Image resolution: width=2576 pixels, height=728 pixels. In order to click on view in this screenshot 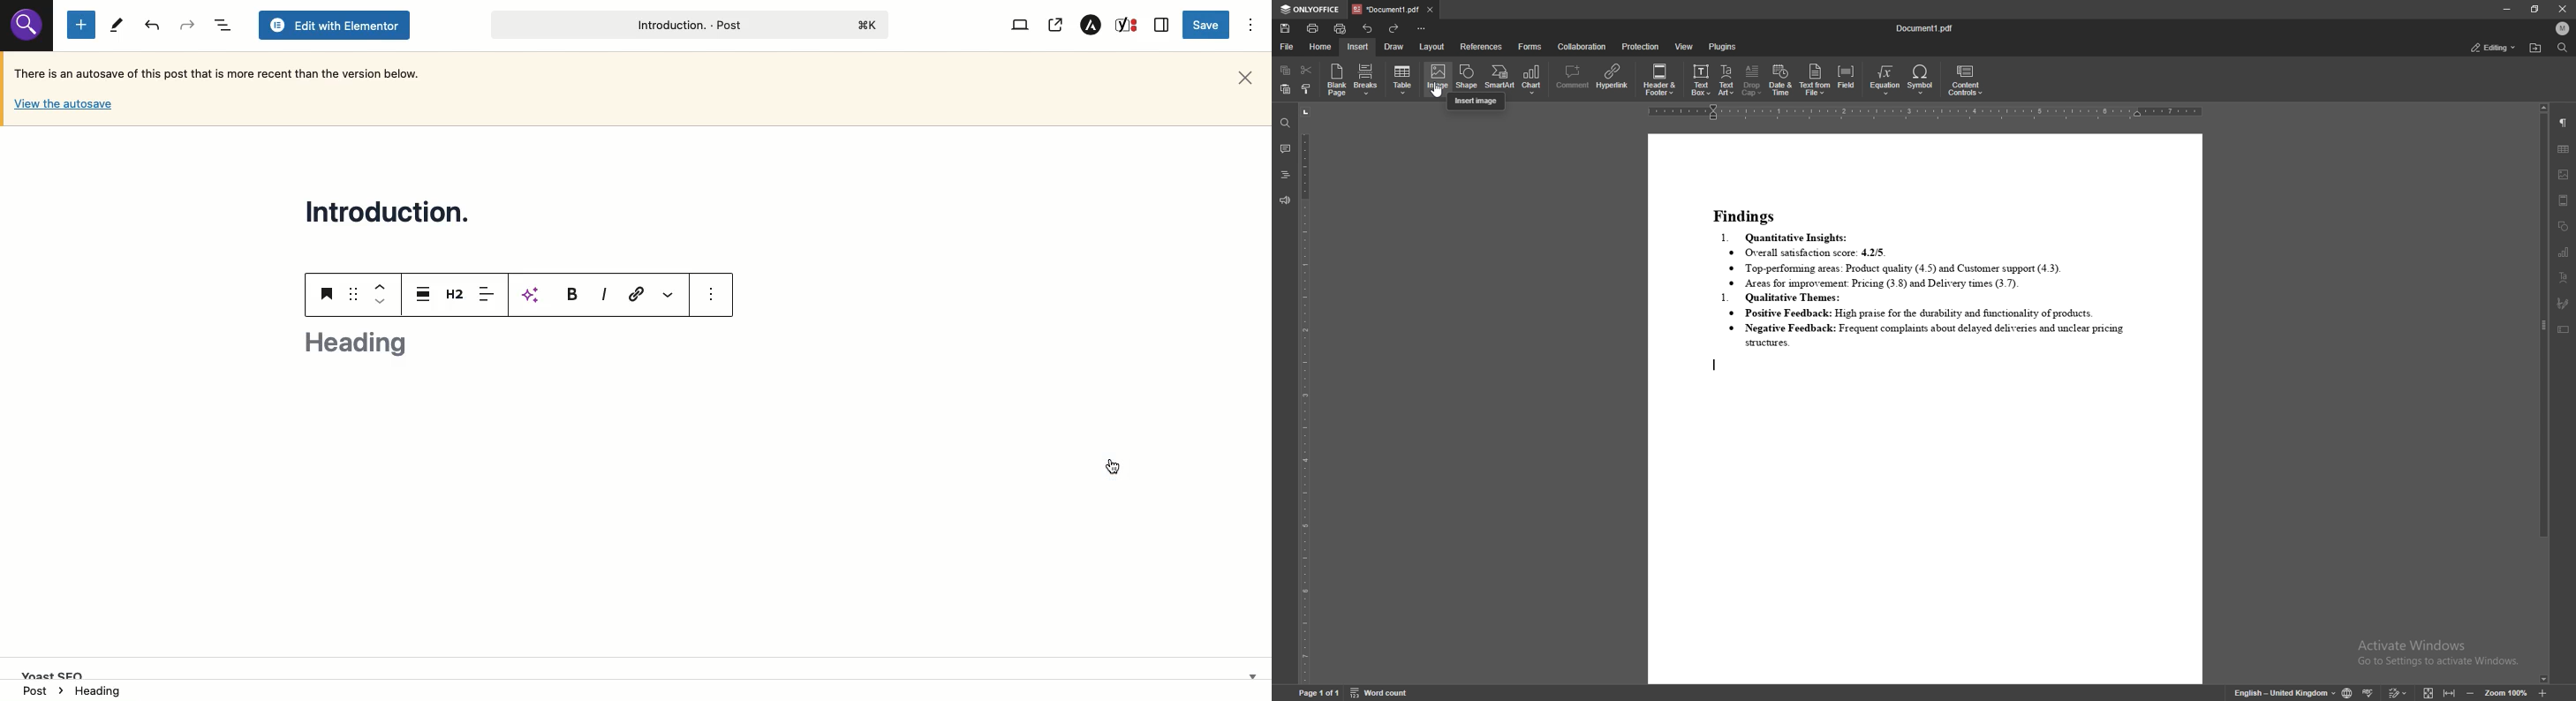, I will do `click(1684, 47)`.